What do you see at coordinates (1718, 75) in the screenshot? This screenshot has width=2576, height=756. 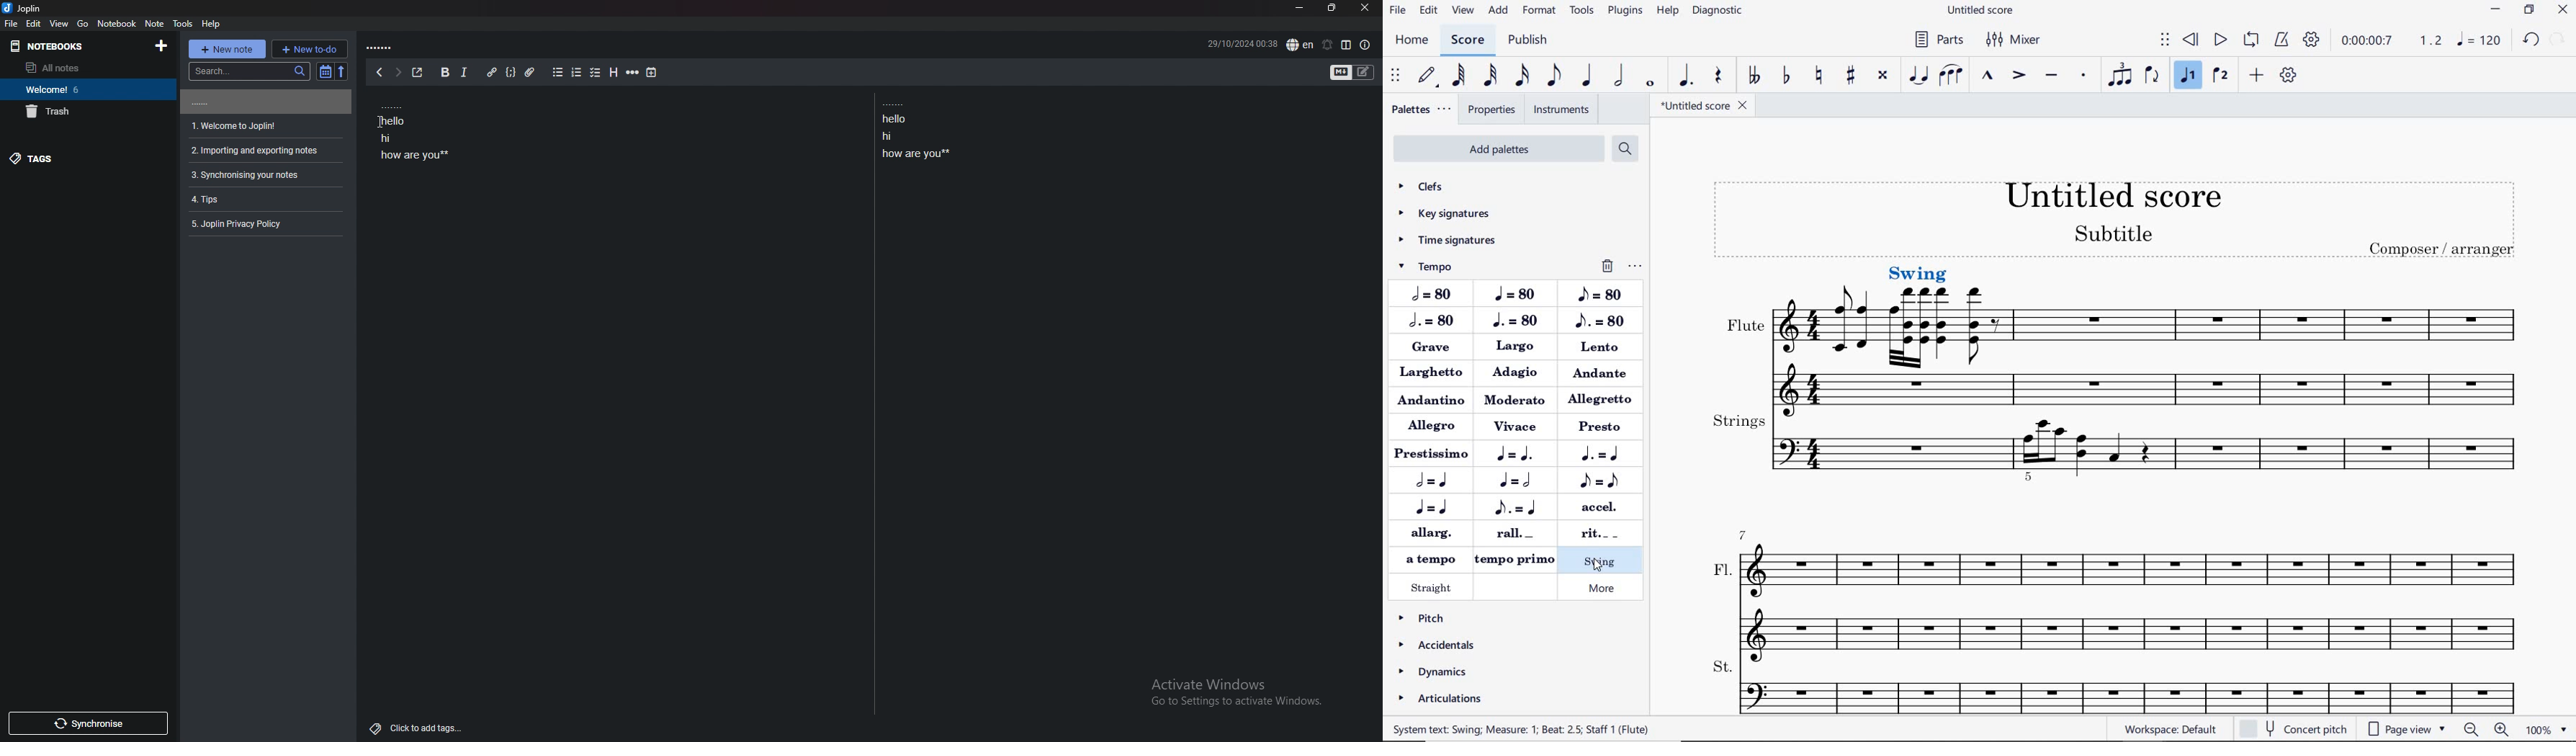 I see `REST` at bounding box center [1718, 75].